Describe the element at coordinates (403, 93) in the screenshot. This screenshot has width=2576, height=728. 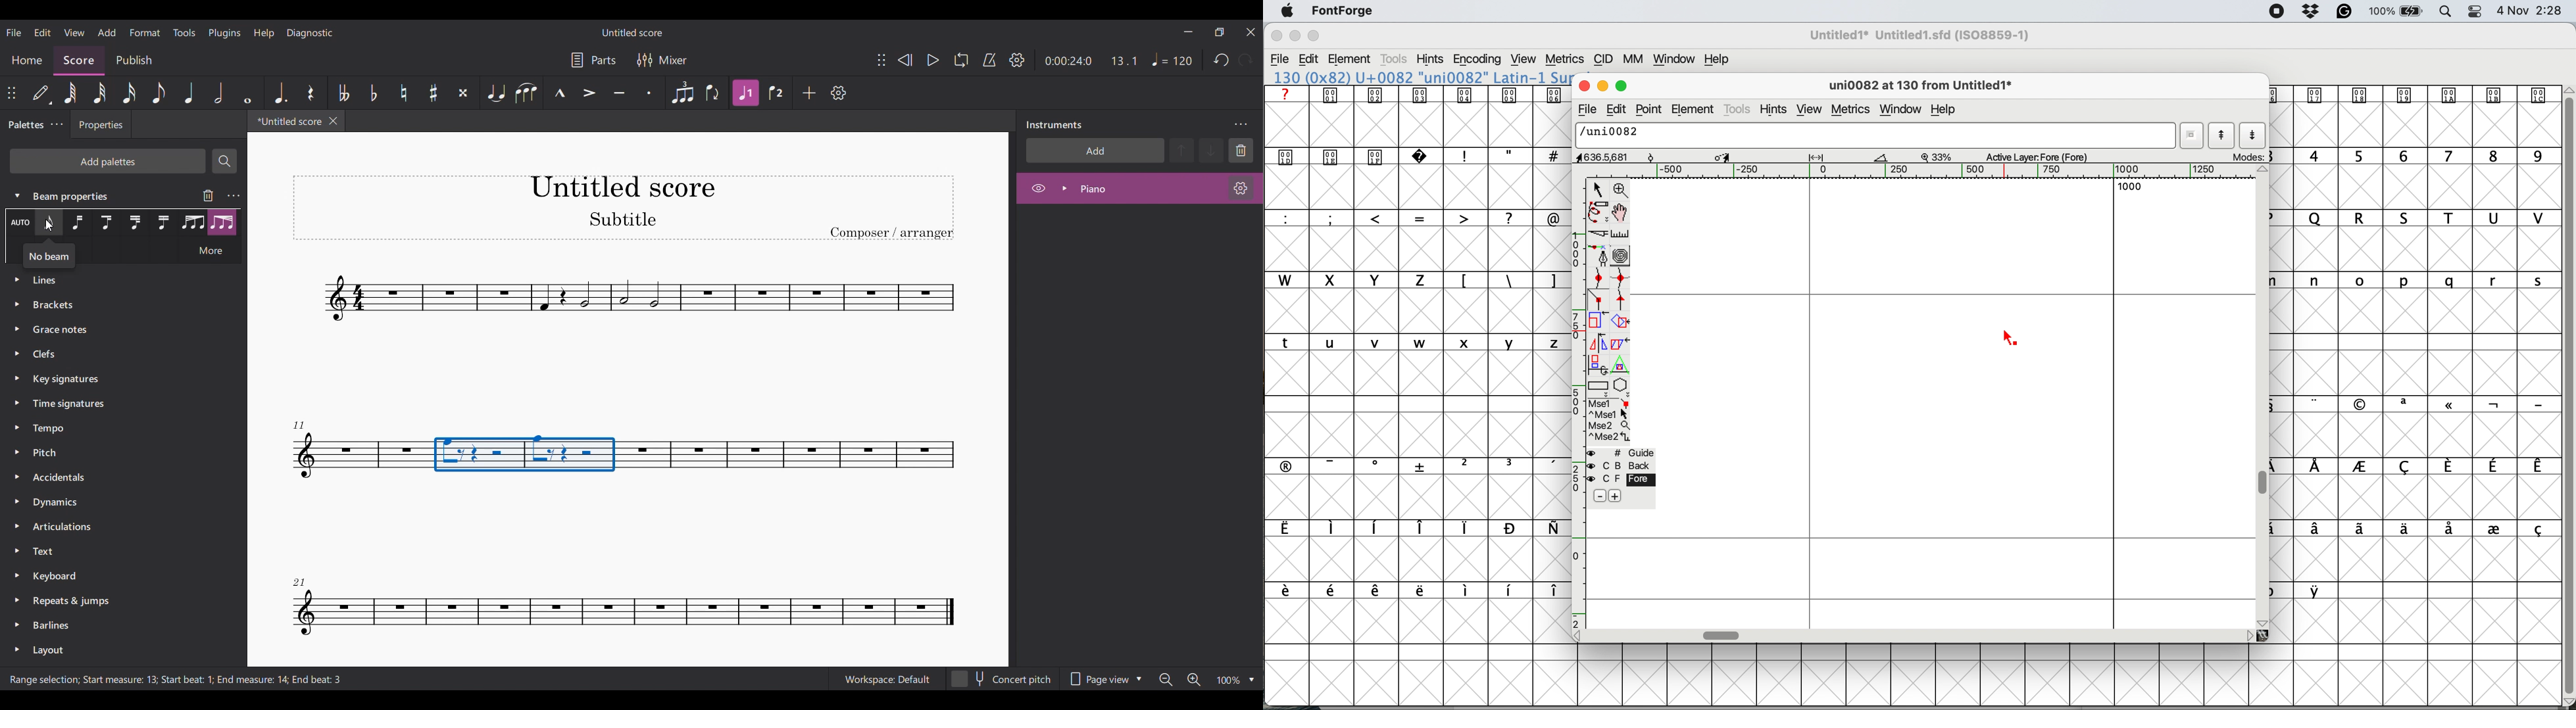
I see `Toggle natural` at that location.